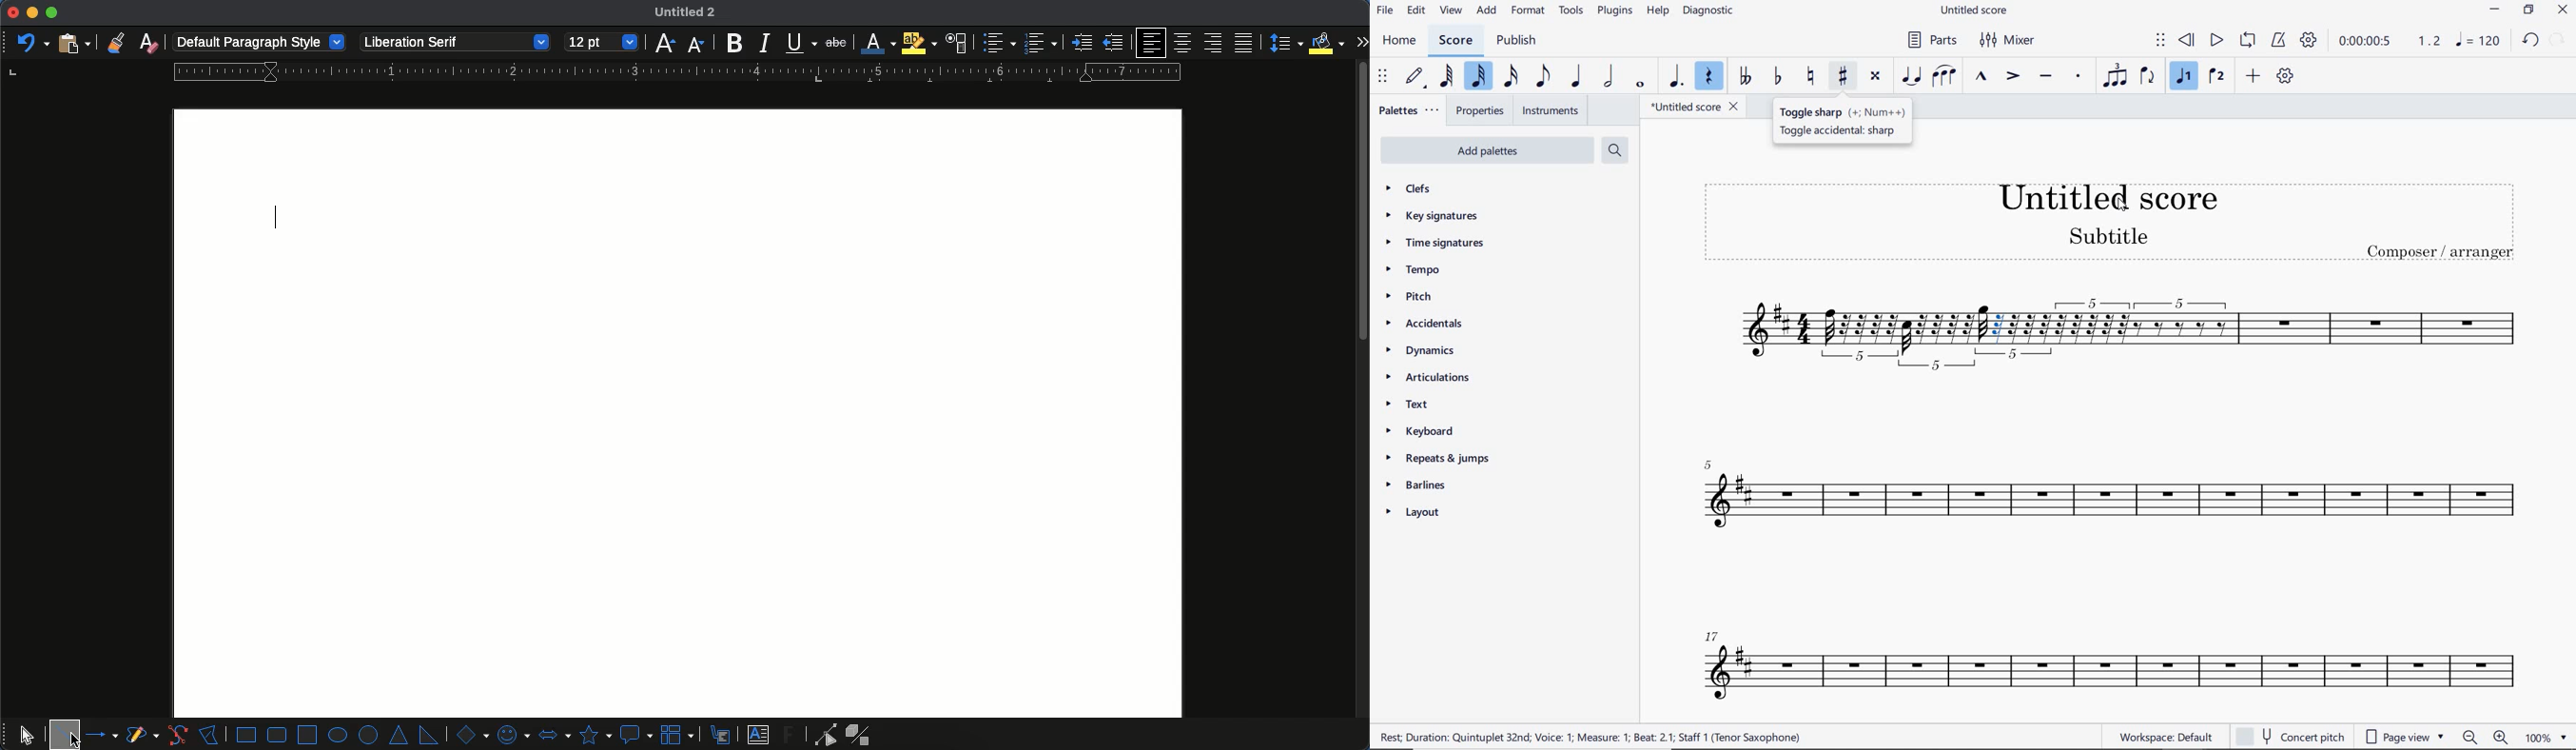 This screenshot has height=756, width=2576. What do you see at coordinates (1041, 43) in the screenshot?
I see `numbered bullet` at bounding box center [1041, 43].